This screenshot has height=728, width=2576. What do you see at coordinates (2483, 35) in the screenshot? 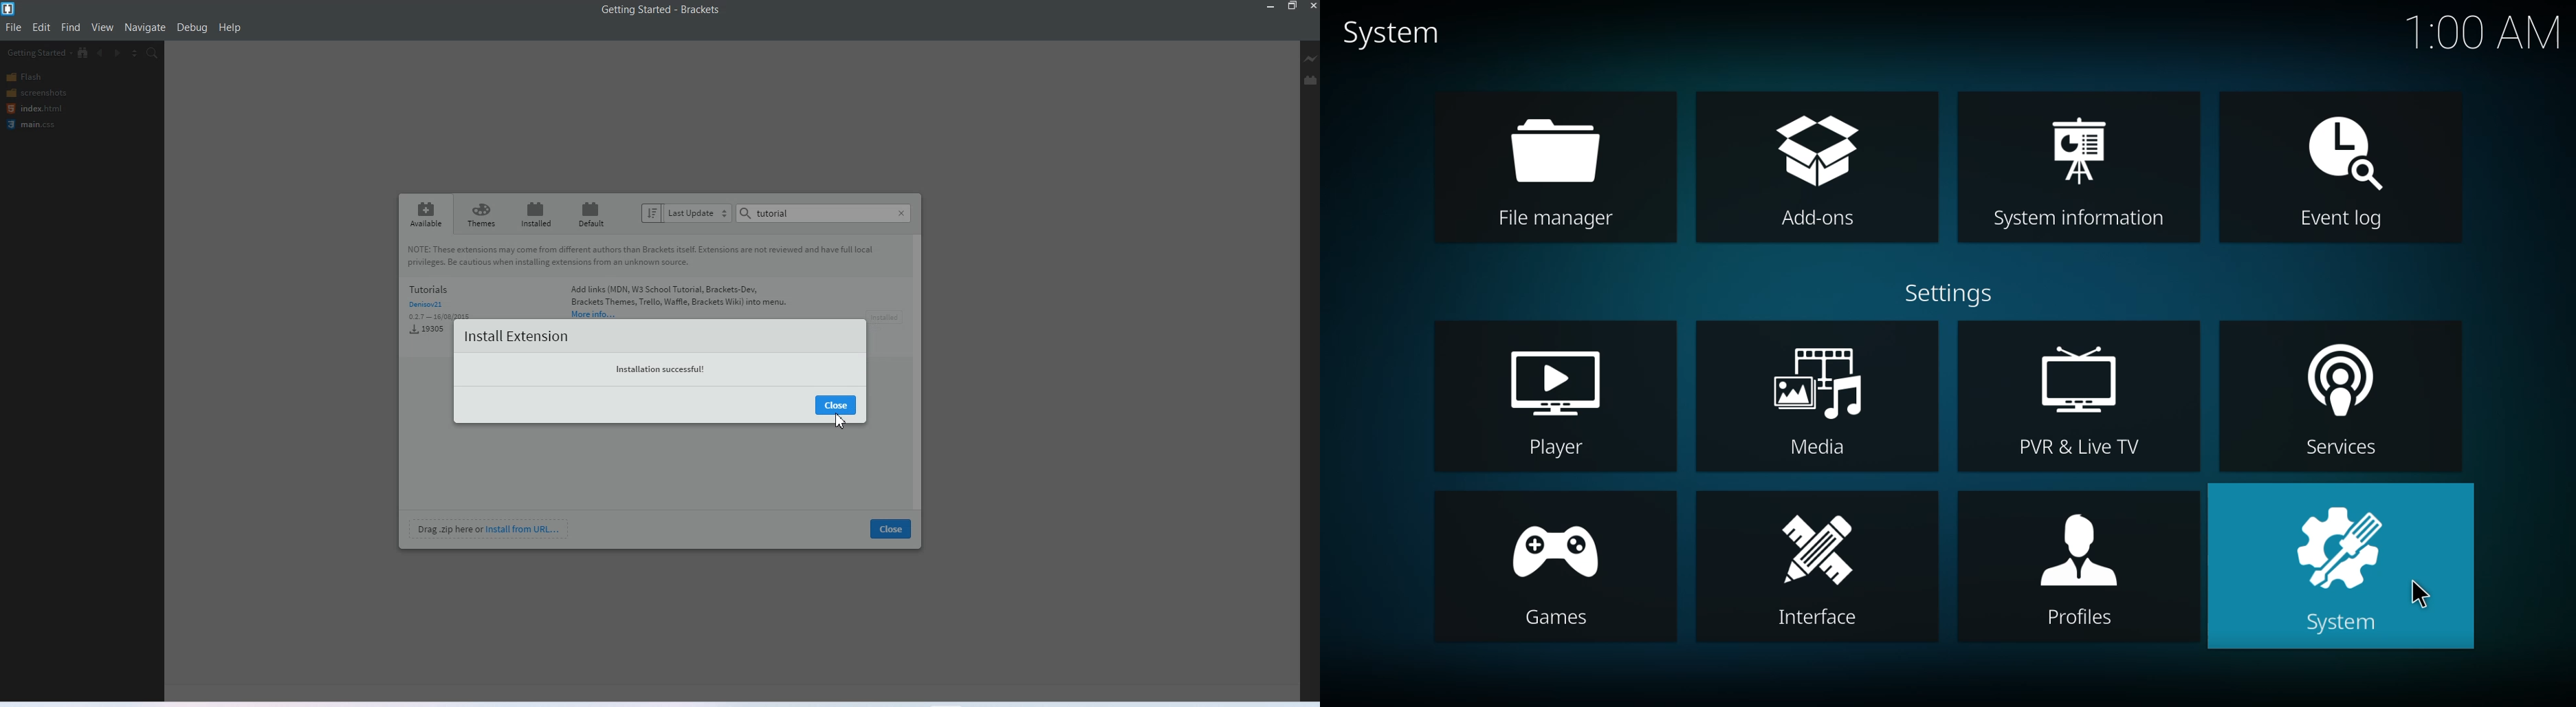
I see `time` at bounding box center [2483, 35].